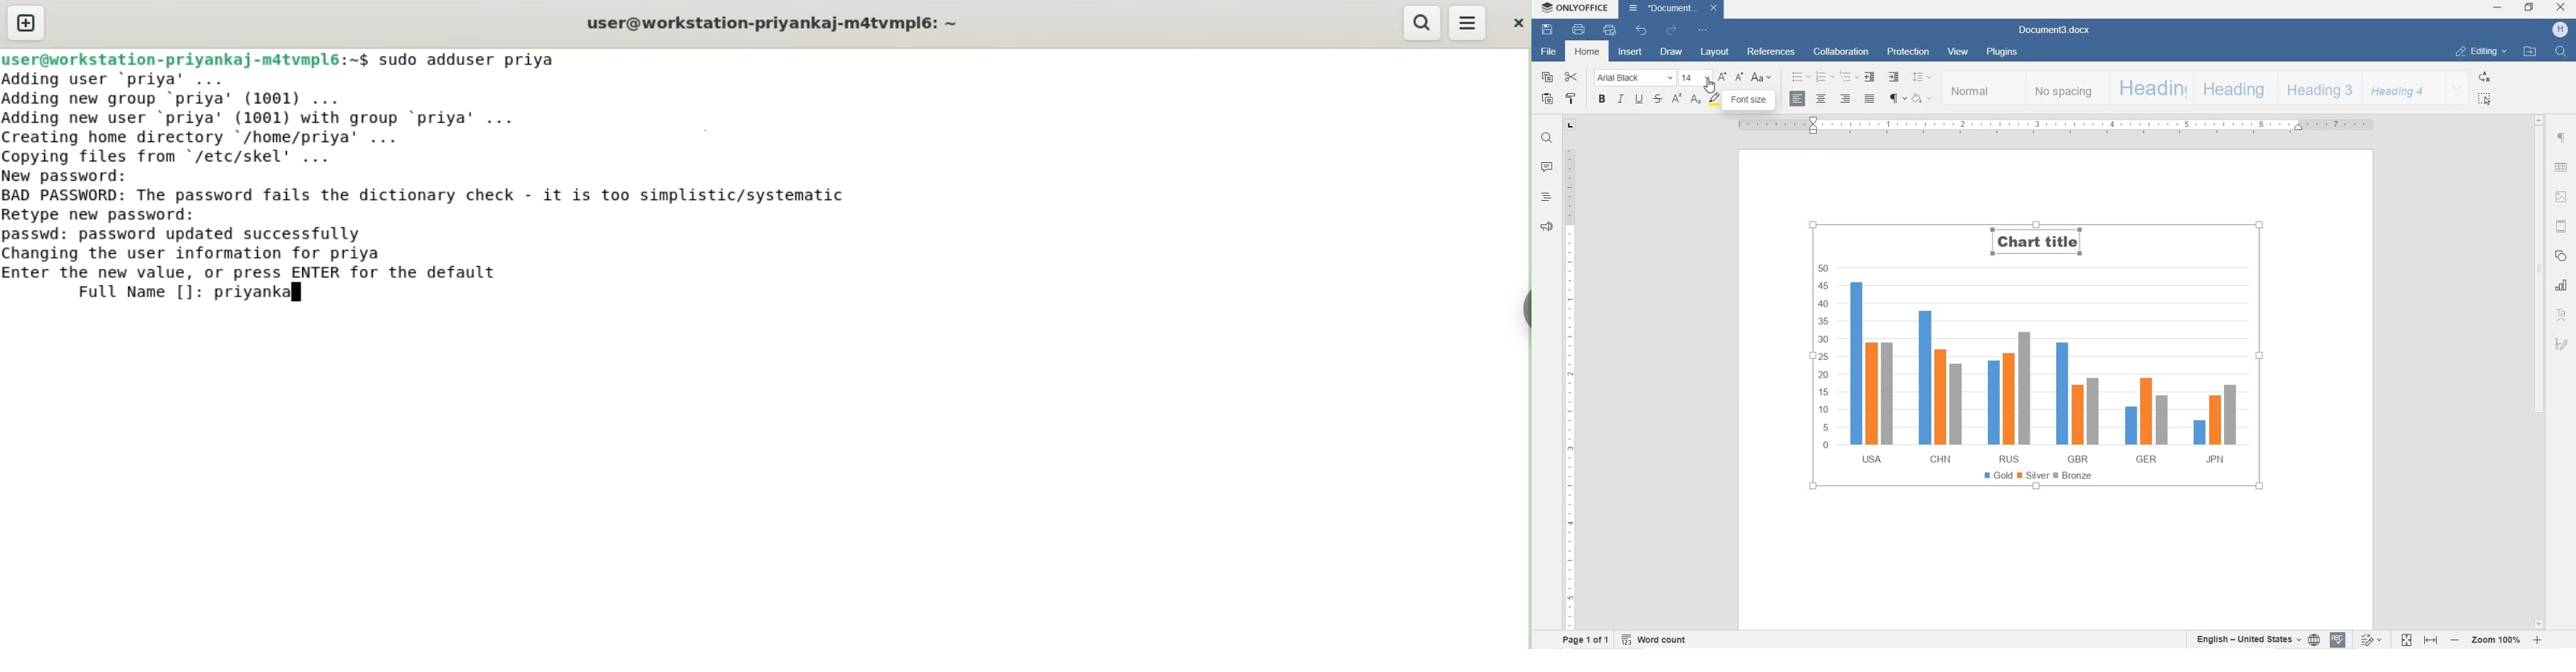 The width and height of the screenshot is (2576, 672). What do you see at coordinates (2370, 640) in the screenshot?
I see `TRACK CHANGES` at bounding box center [2370, 640].